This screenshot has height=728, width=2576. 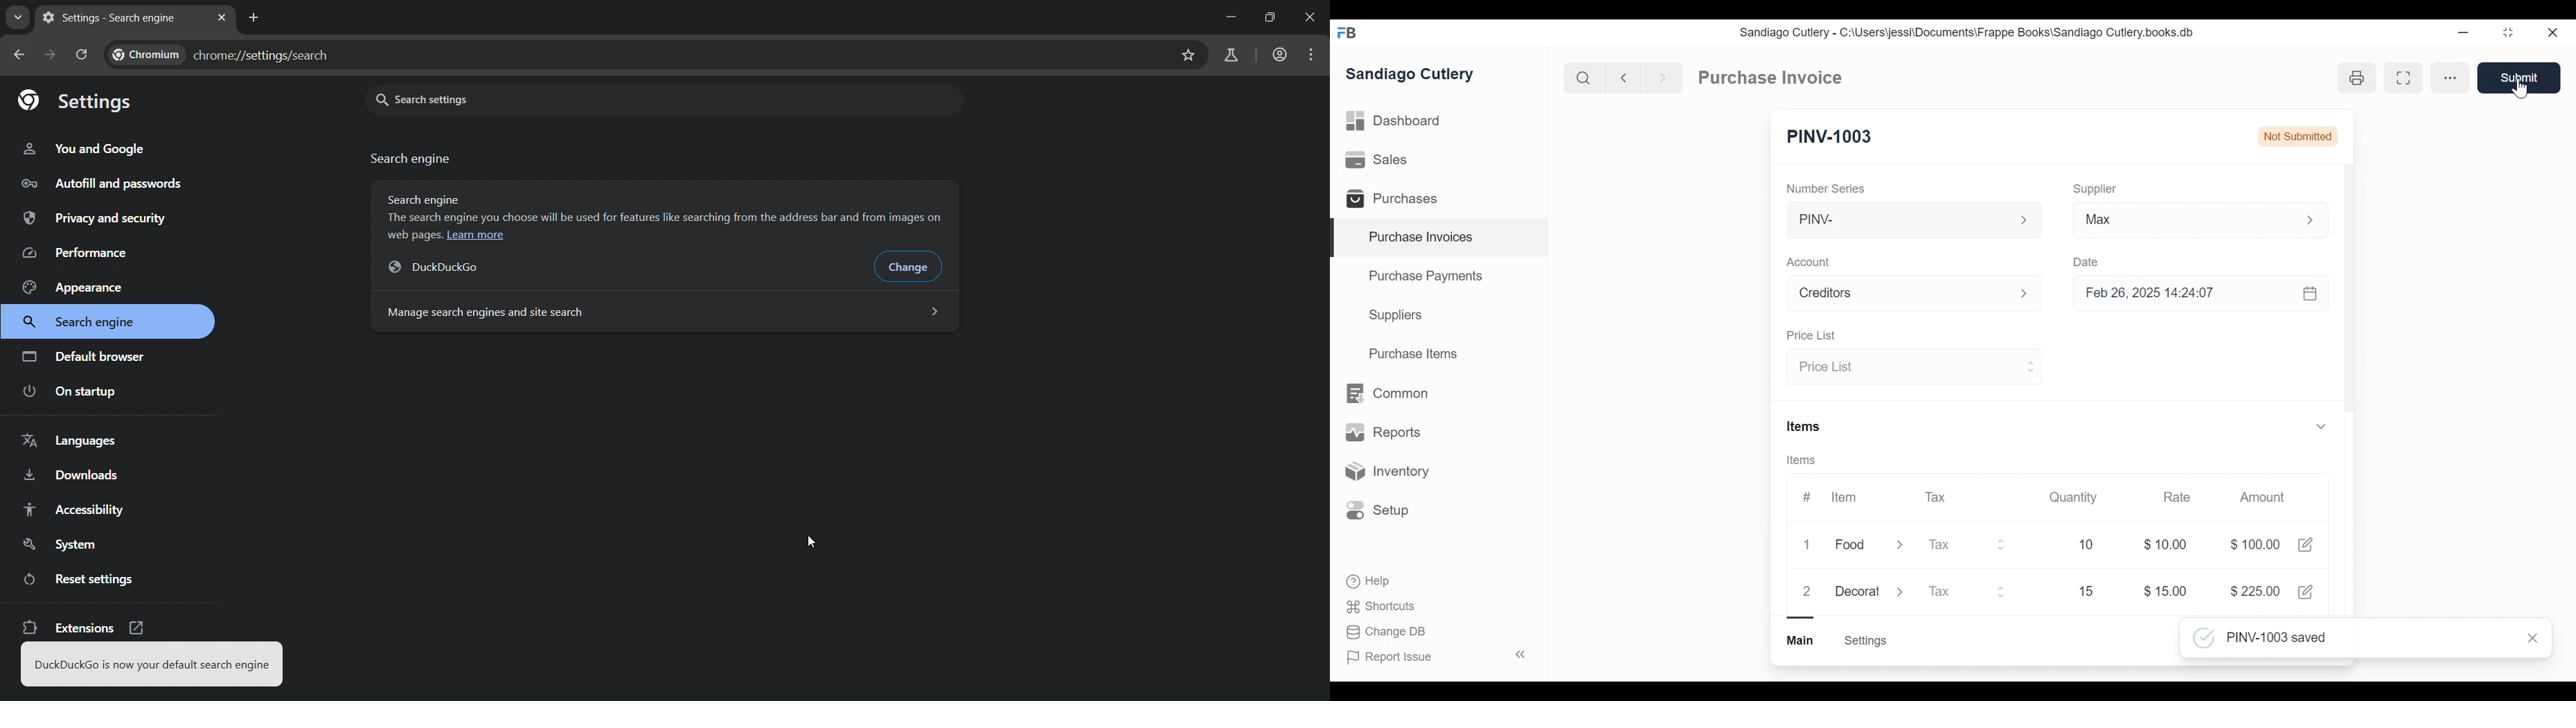 What do you see at coordinates (1382, 606) in the screenshot?
I see `Shortcuts` at bounding box center [1382, 606].